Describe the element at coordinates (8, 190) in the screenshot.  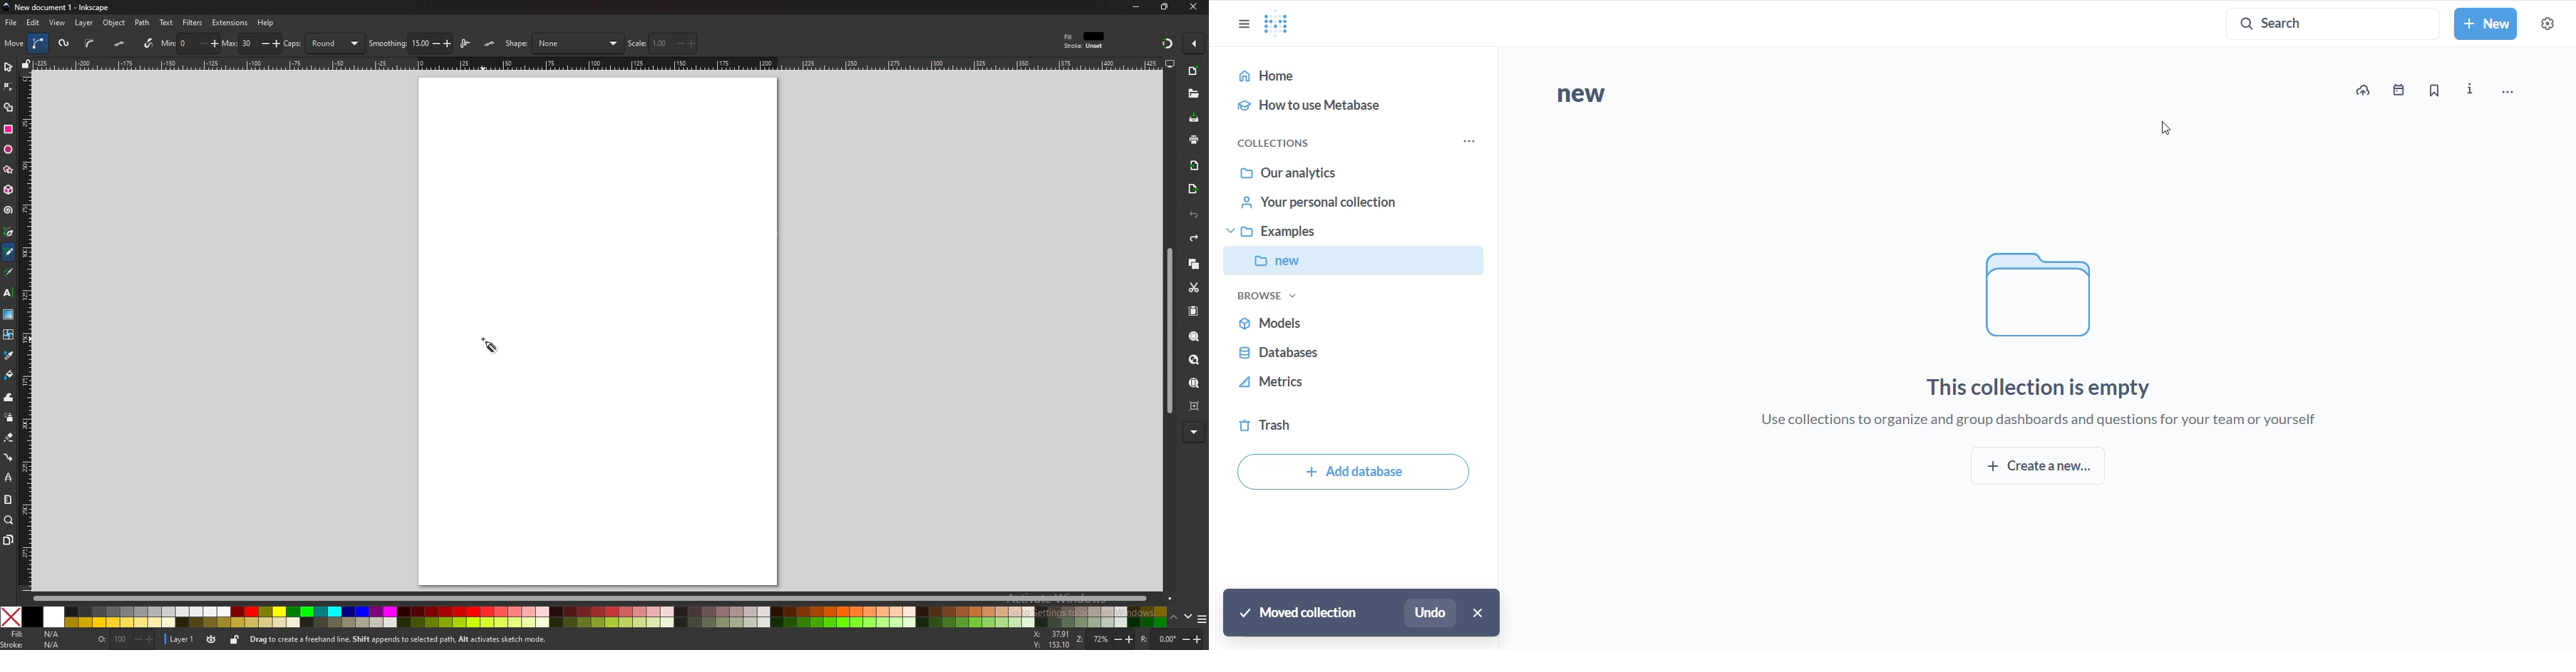
I see `3d box` at that location.